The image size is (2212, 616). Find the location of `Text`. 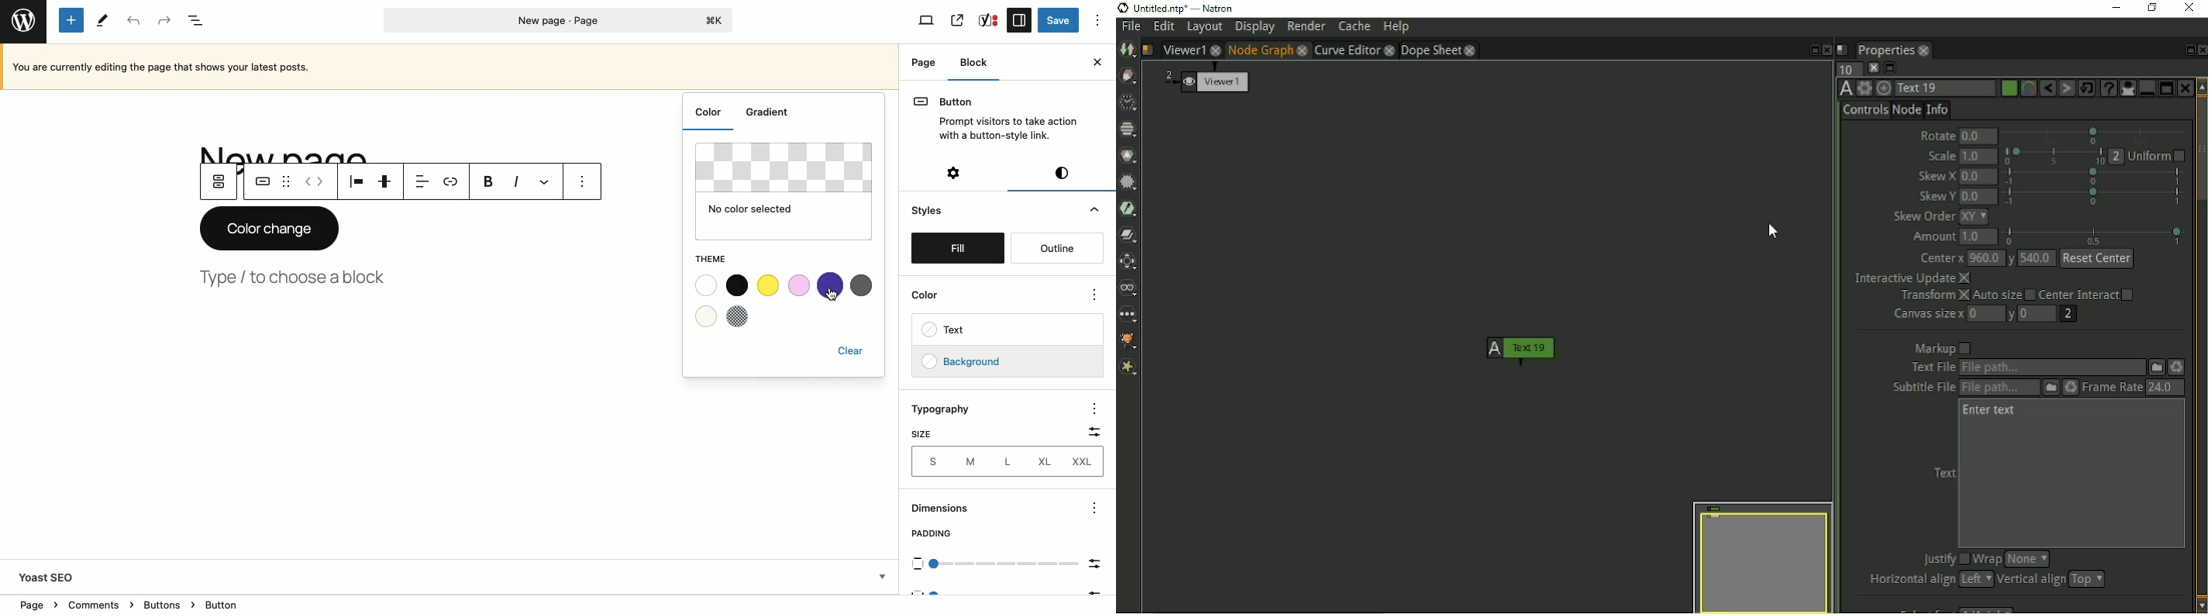

Text is located at coordinates (1012, 331).